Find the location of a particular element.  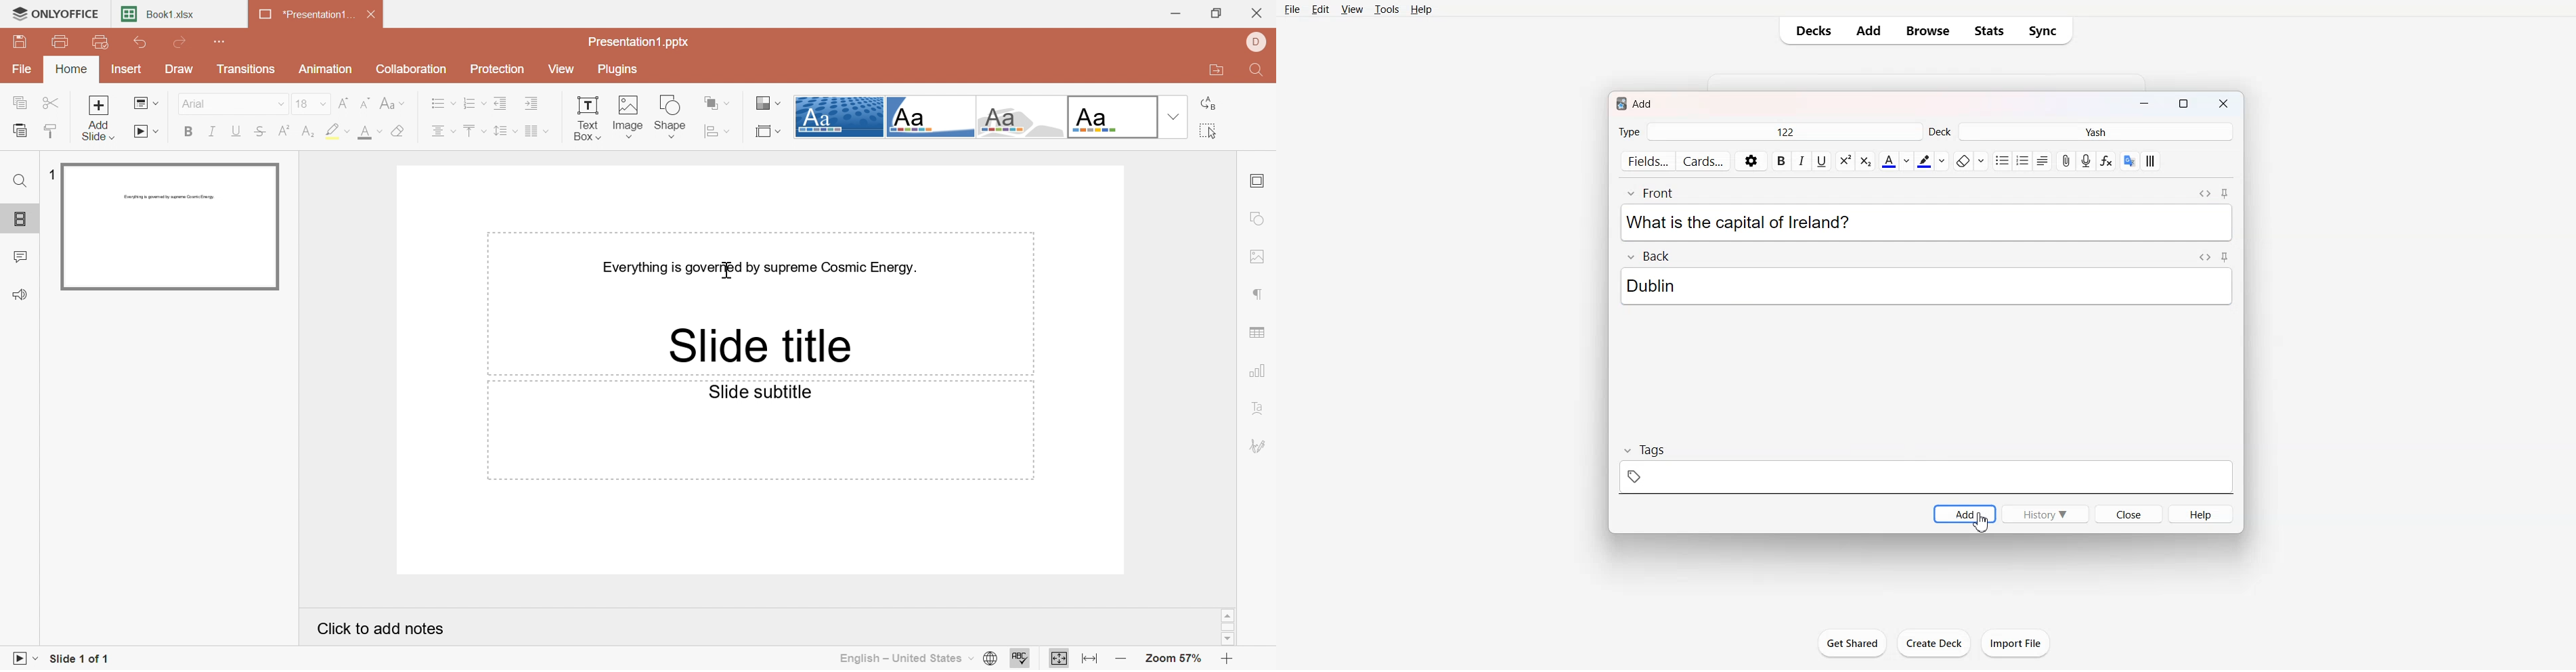

Add is located at coordinates (1869, 30).